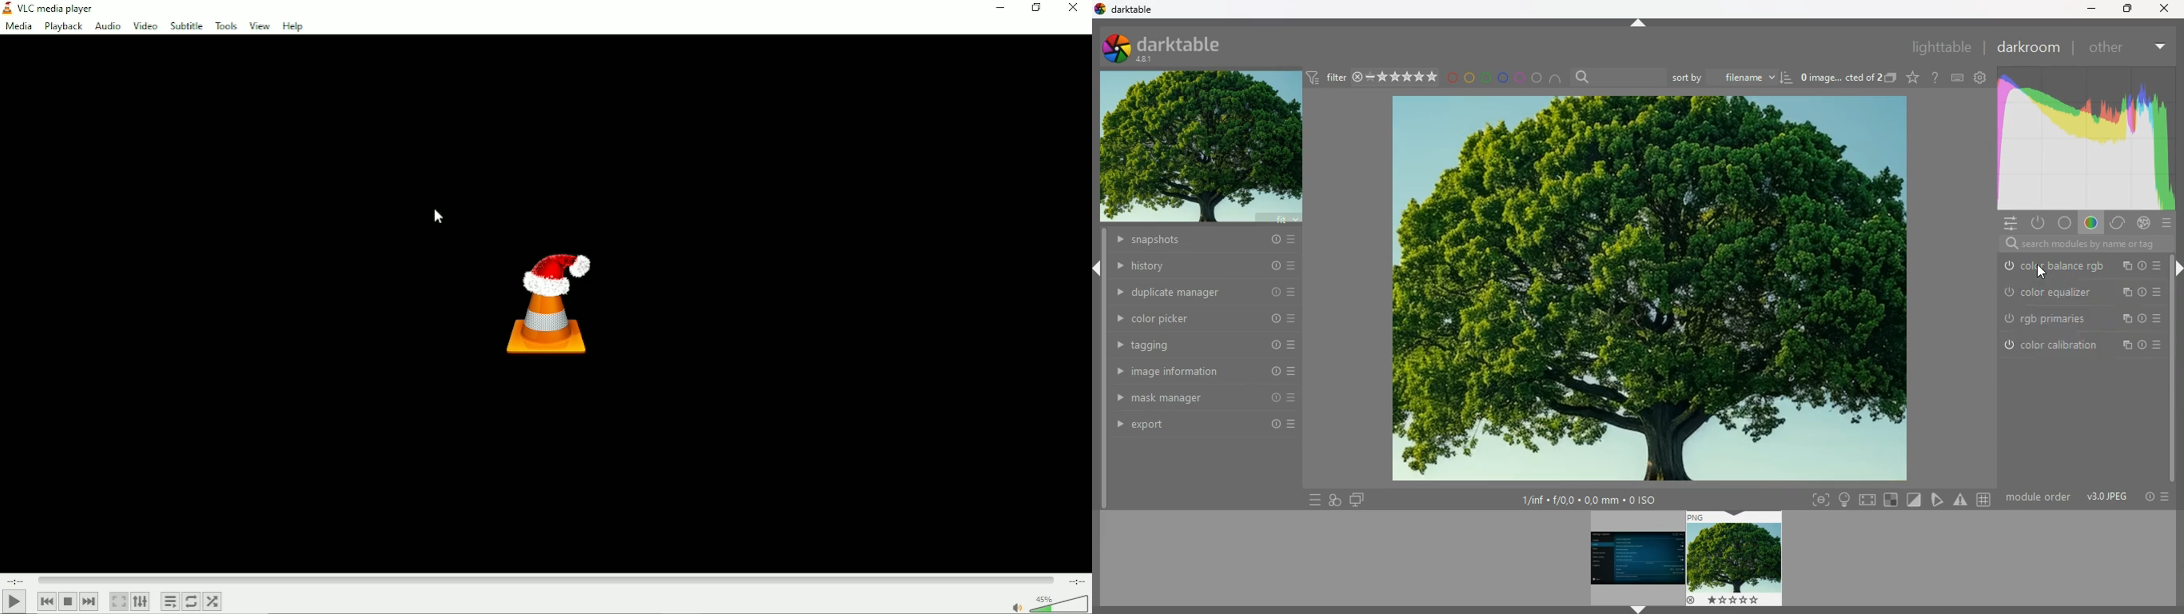  Describe the element at coordinates (1986, 500) in the screenshot. I see `#` at that location.